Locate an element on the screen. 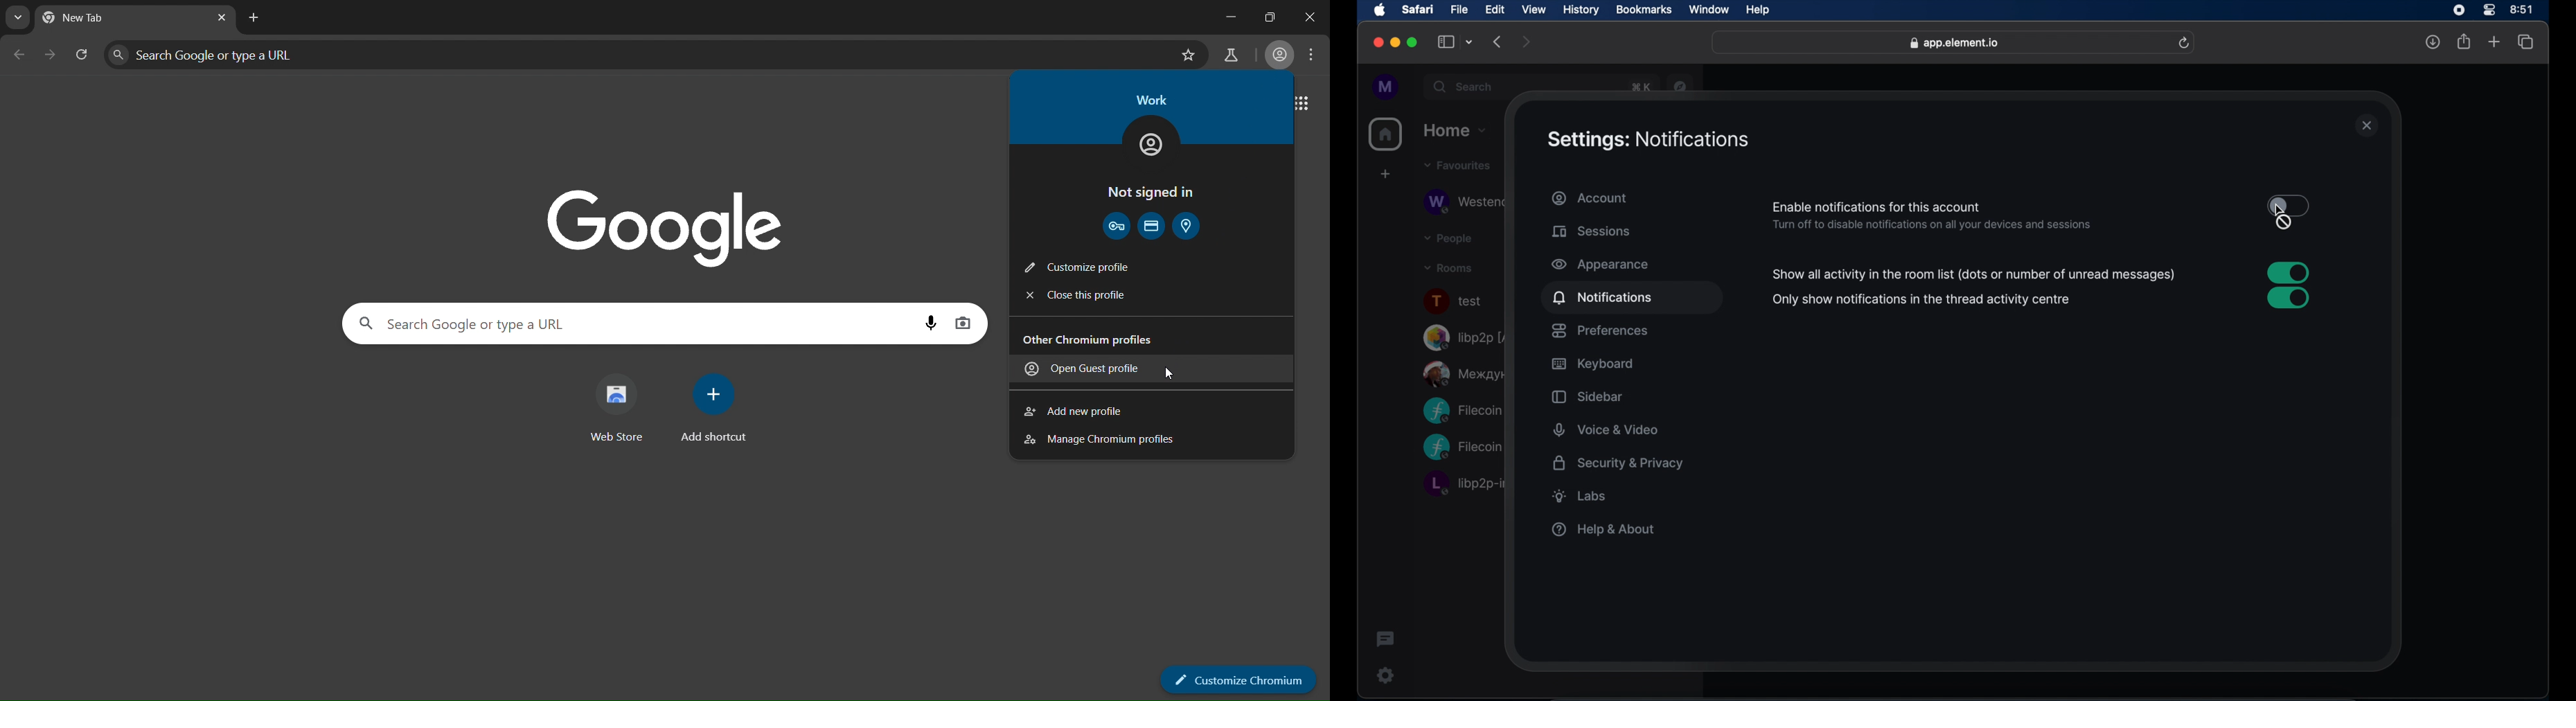 The width and height of the screenshot is (2576, 728). close is located at coordinates (1377, 43).